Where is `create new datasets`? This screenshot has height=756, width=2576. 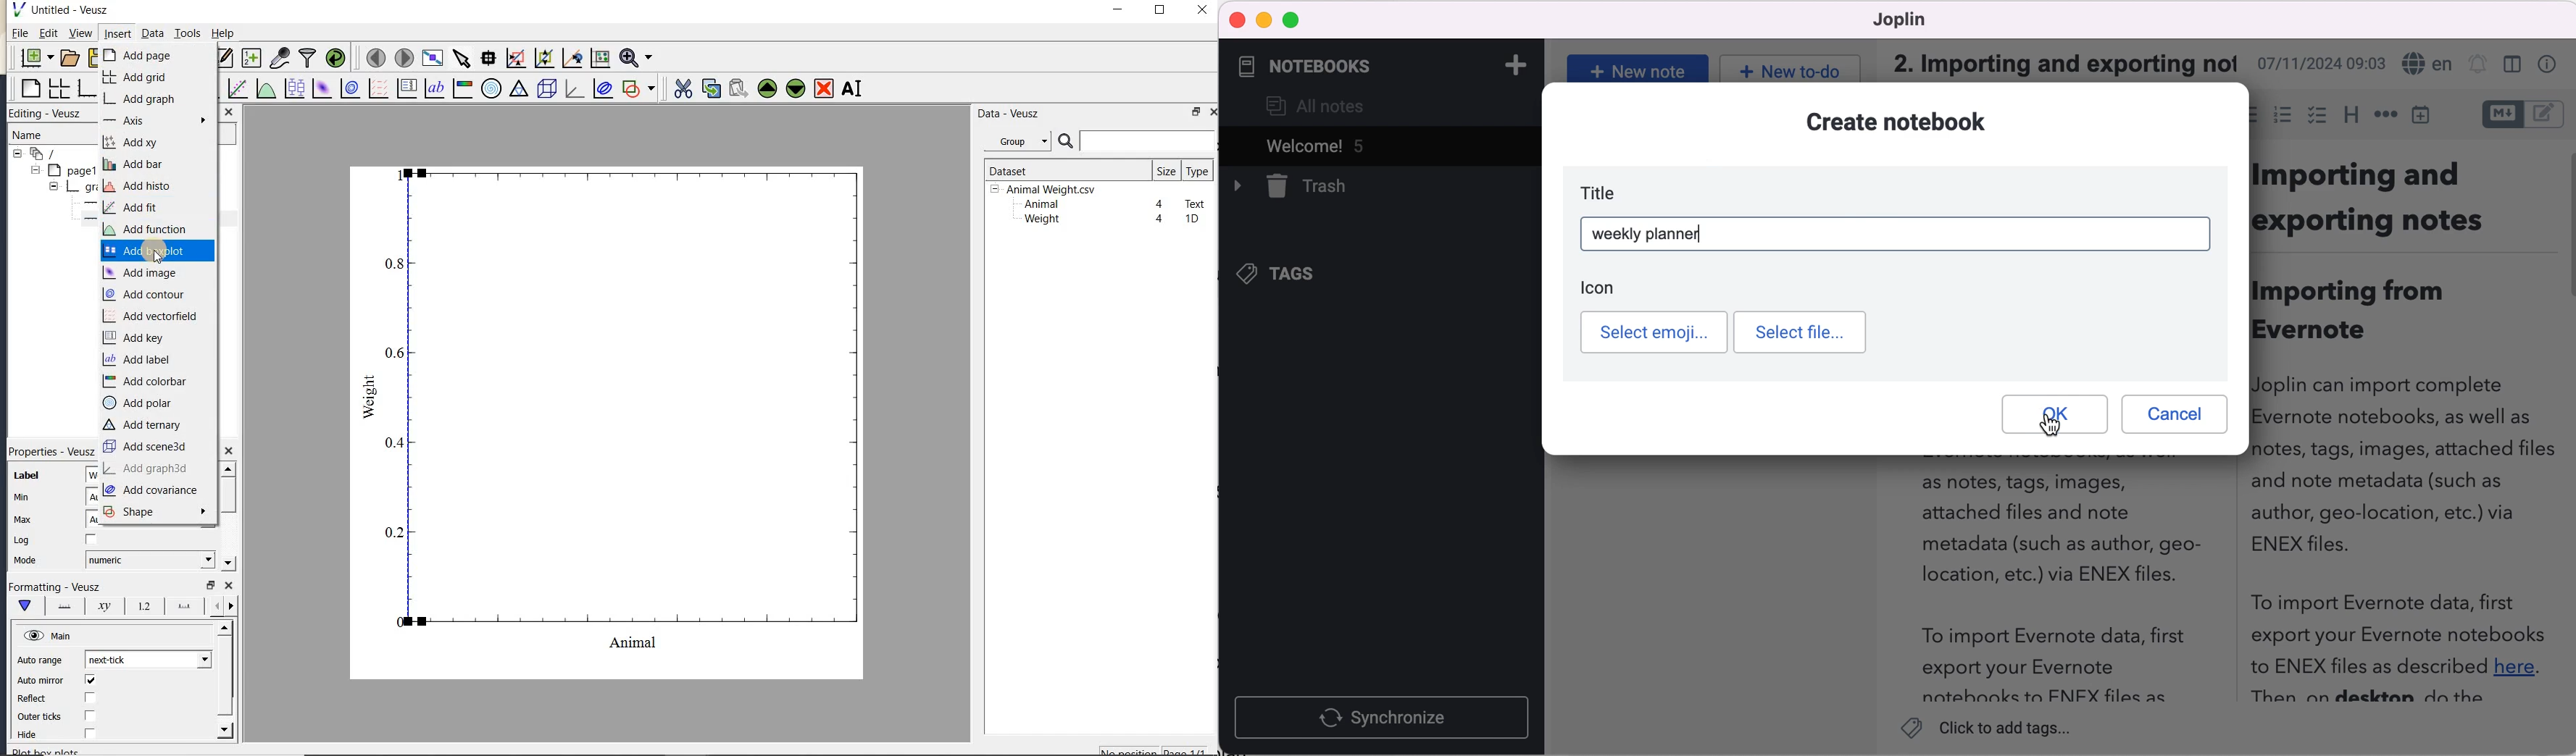
create new datasets is located at coordinates (251, 56).